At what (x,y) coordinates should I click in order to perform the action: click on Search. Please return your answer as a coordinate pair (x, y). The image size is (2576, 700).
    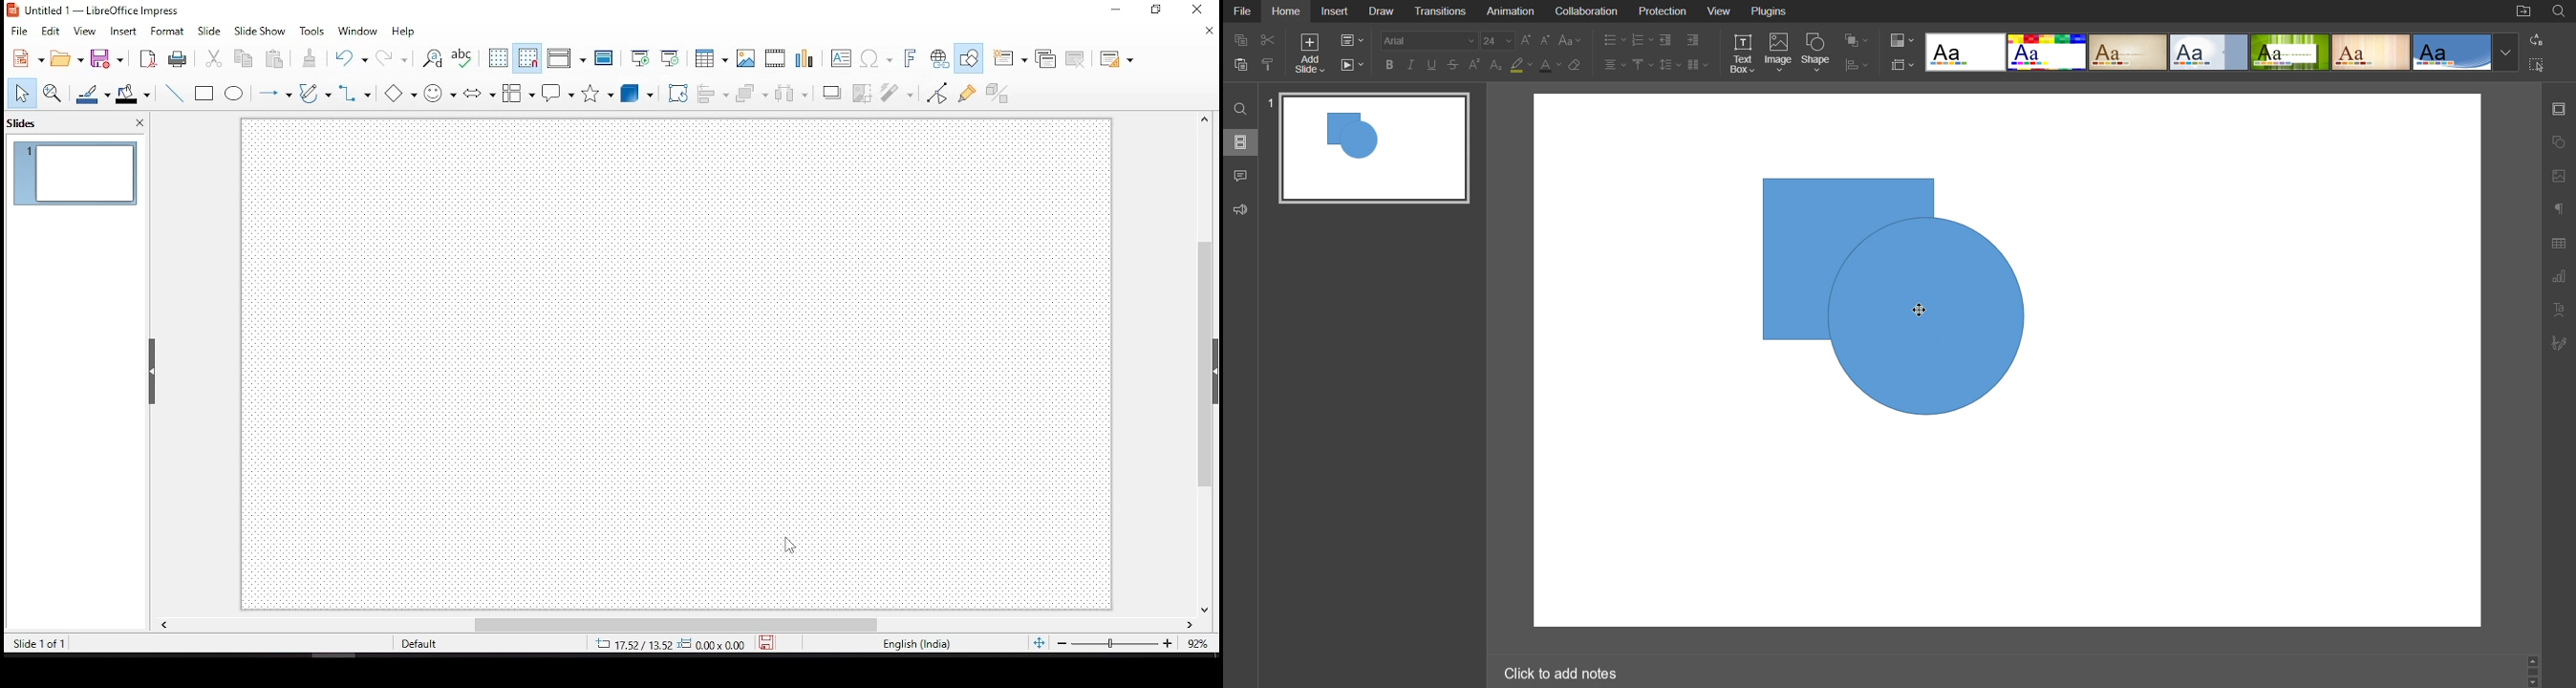
    Looking at the image, I should click on (1239, 108).